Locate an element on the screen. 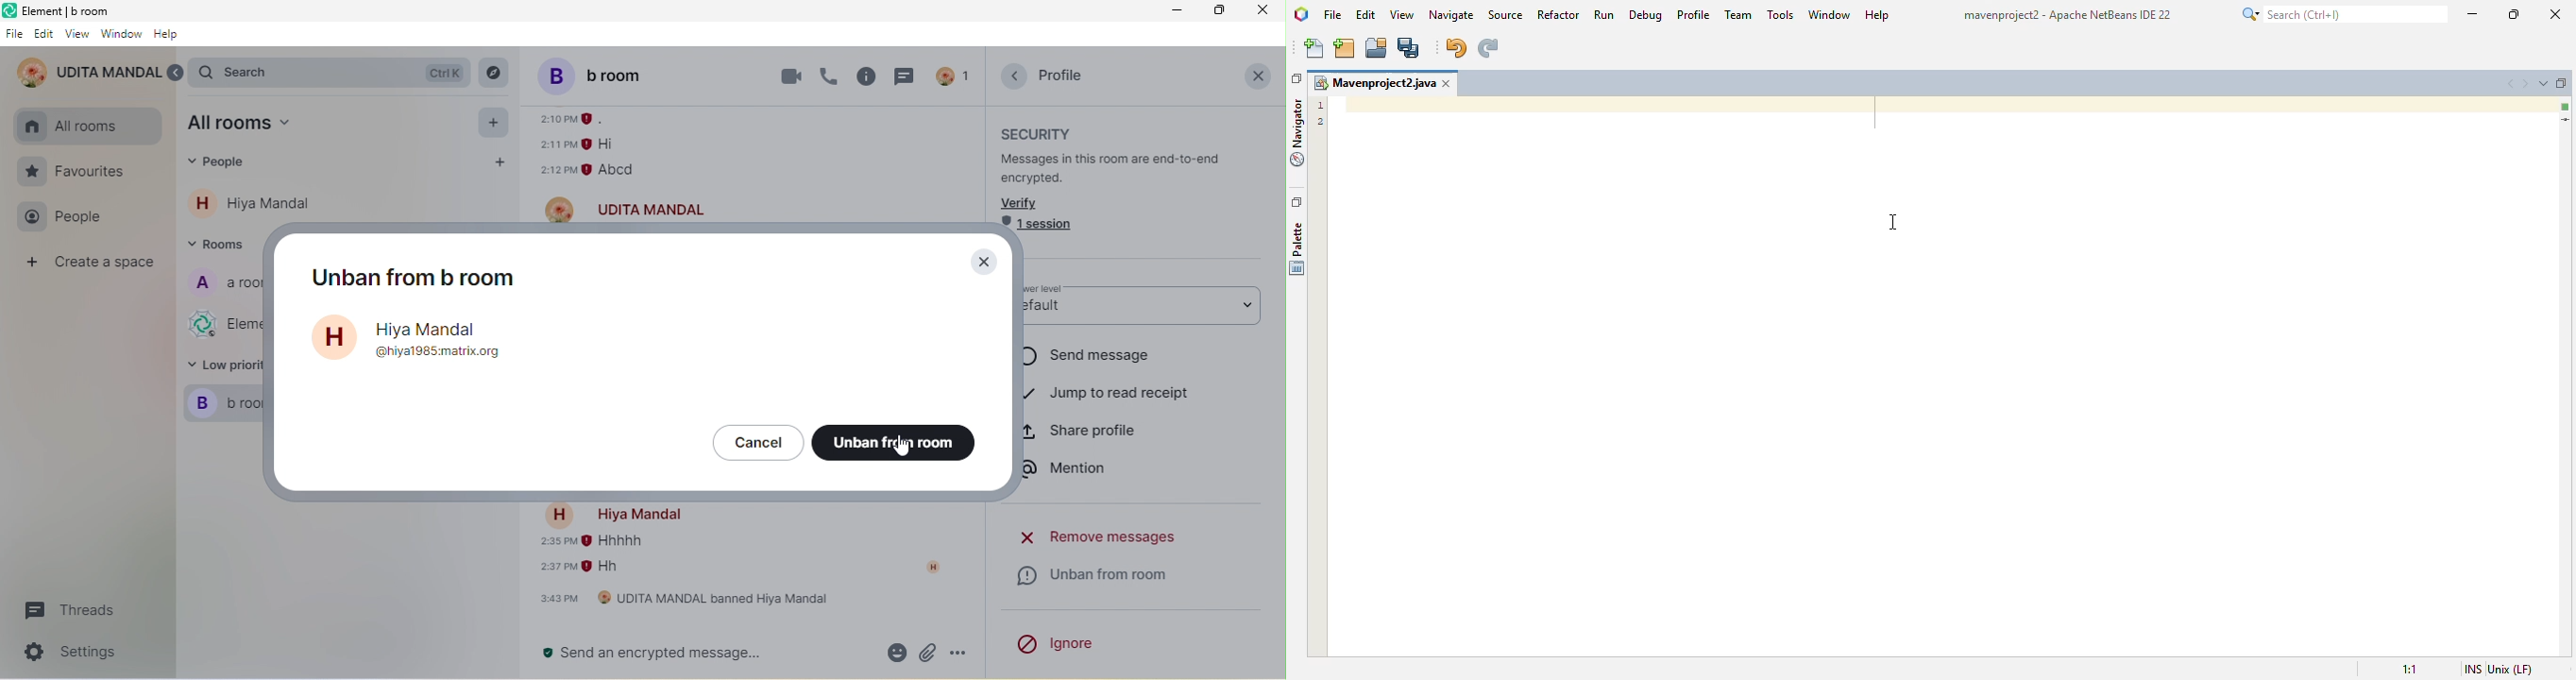  cursor movement is located at coordinates (902, 448).